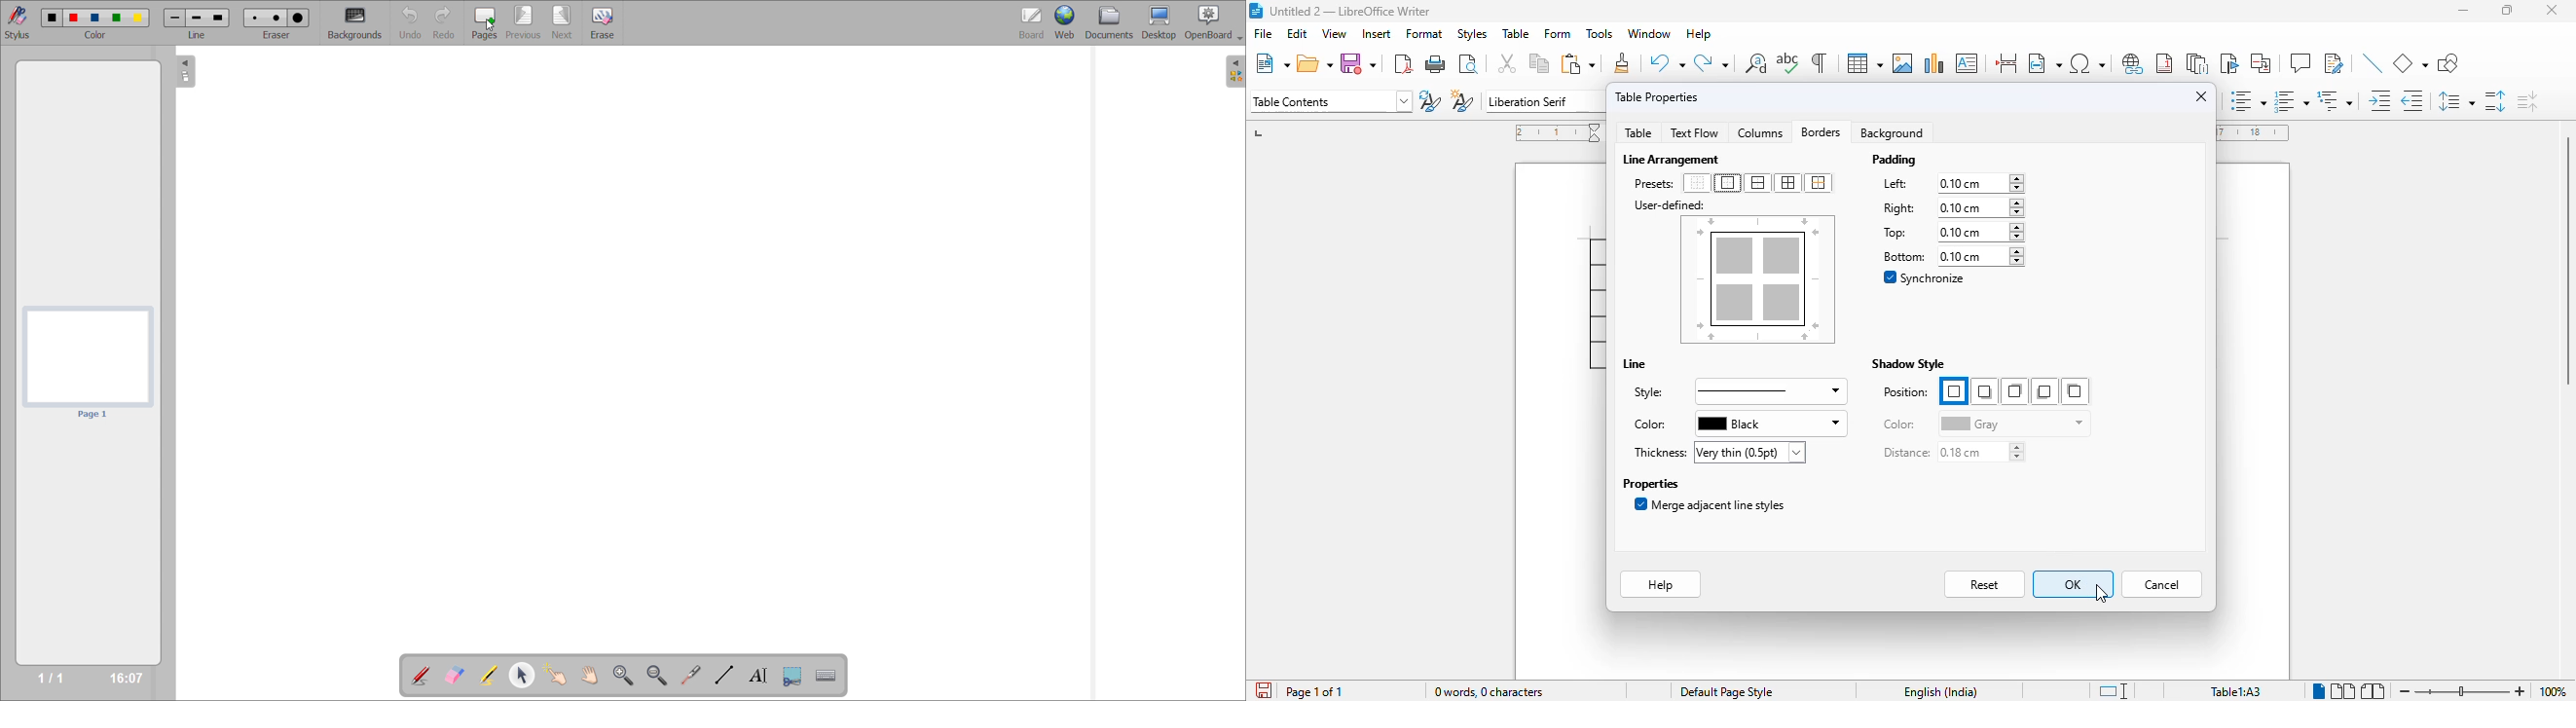  I want to click on multi-page view, so click(2343, 690).